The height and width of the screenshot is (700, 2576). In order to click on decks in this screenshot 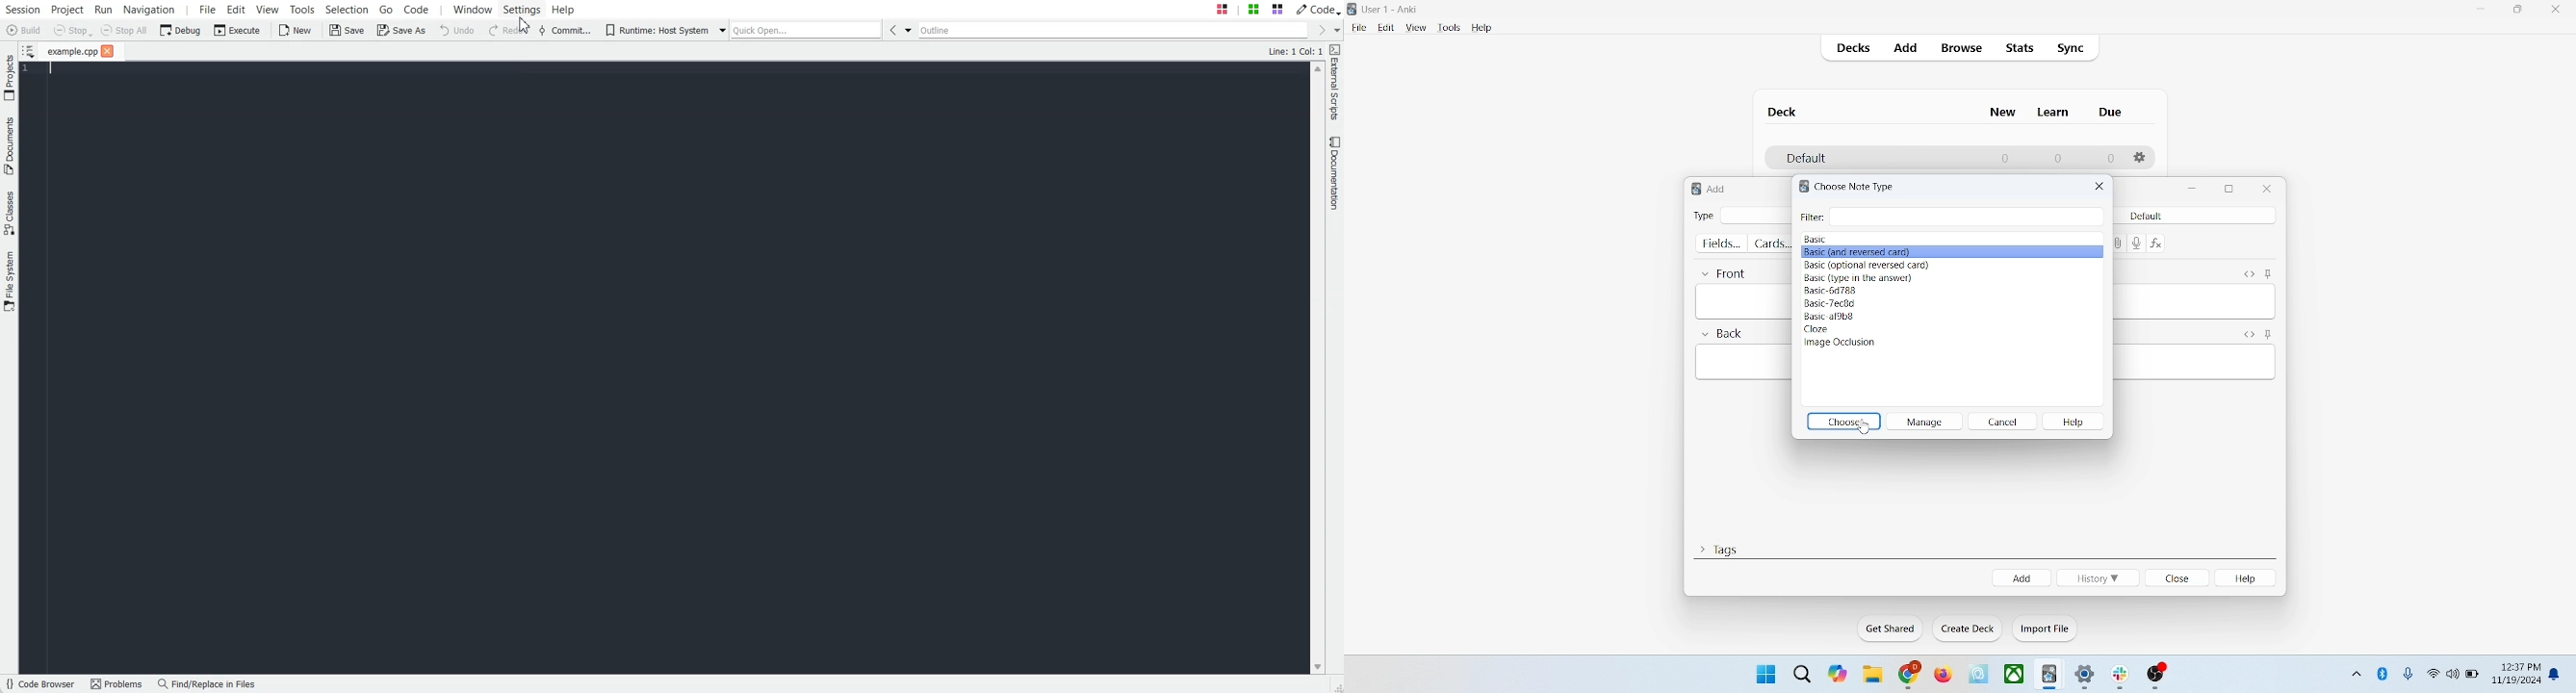, I will do `click(1856, 50)`.